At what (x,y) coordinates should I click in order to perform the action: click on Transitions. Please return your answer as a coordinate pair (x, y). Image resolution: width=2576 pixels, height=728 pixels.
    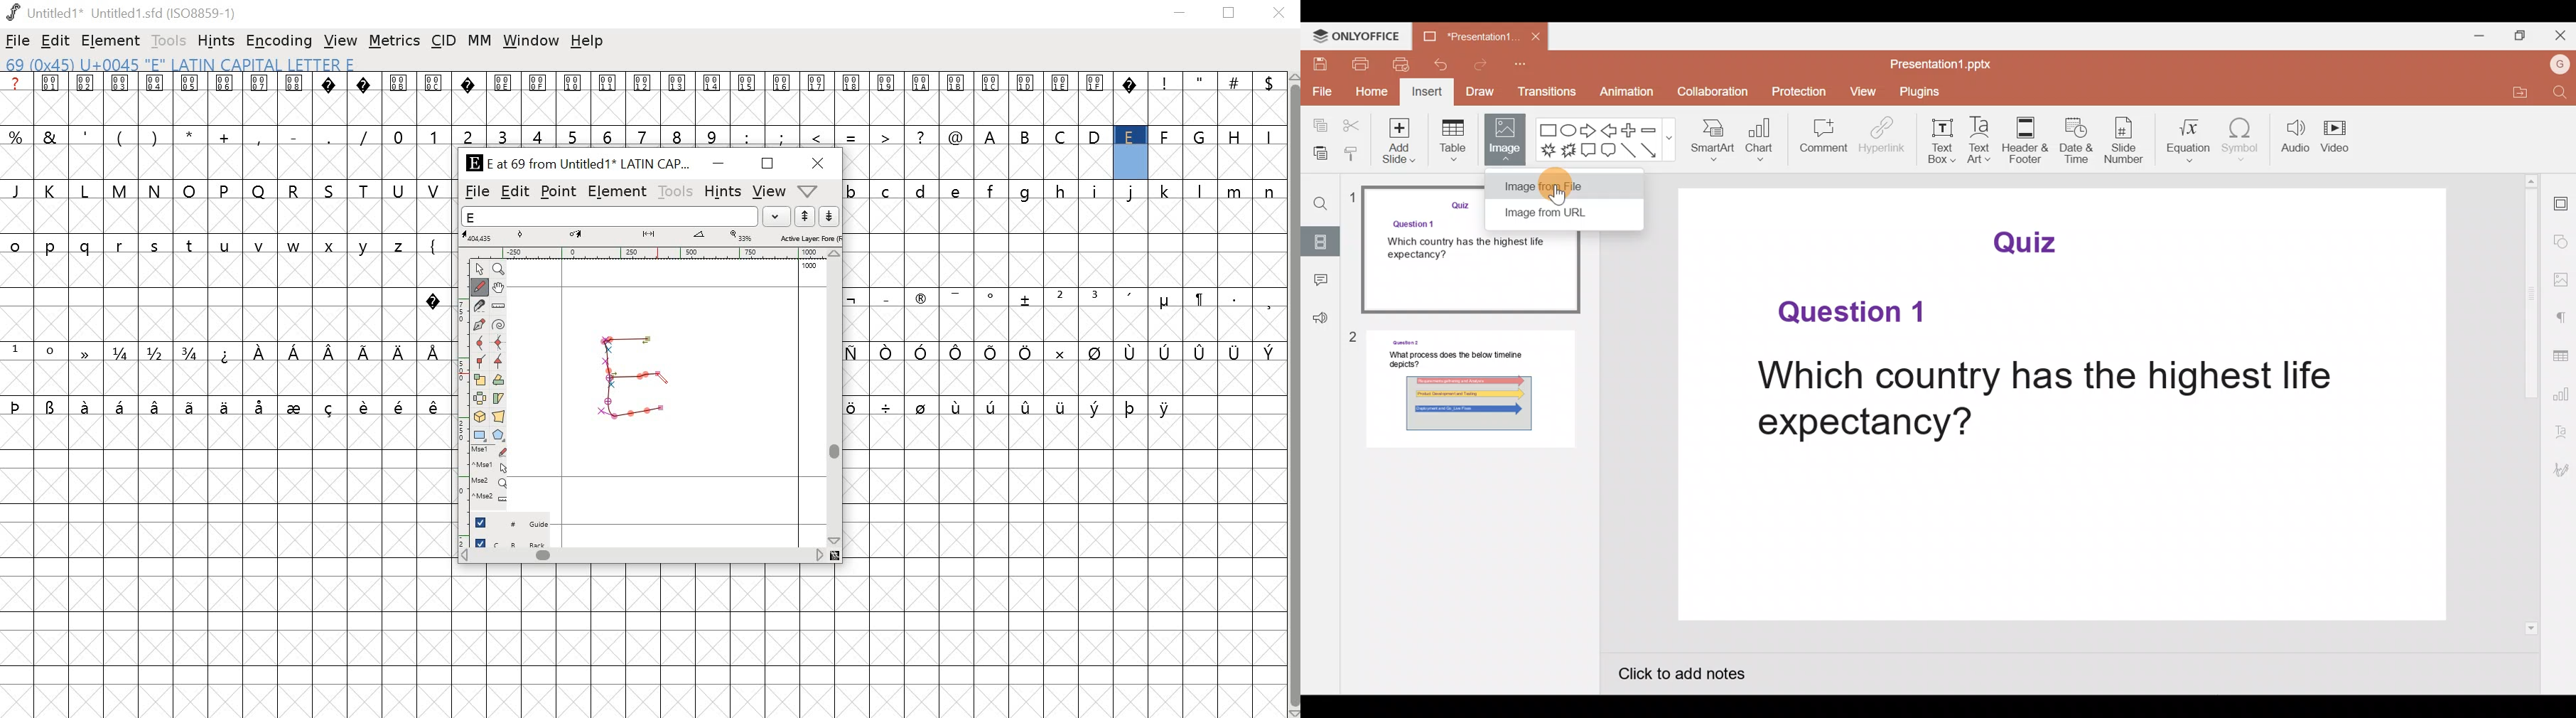
    Looking at the image, I should click on (1548, 92).